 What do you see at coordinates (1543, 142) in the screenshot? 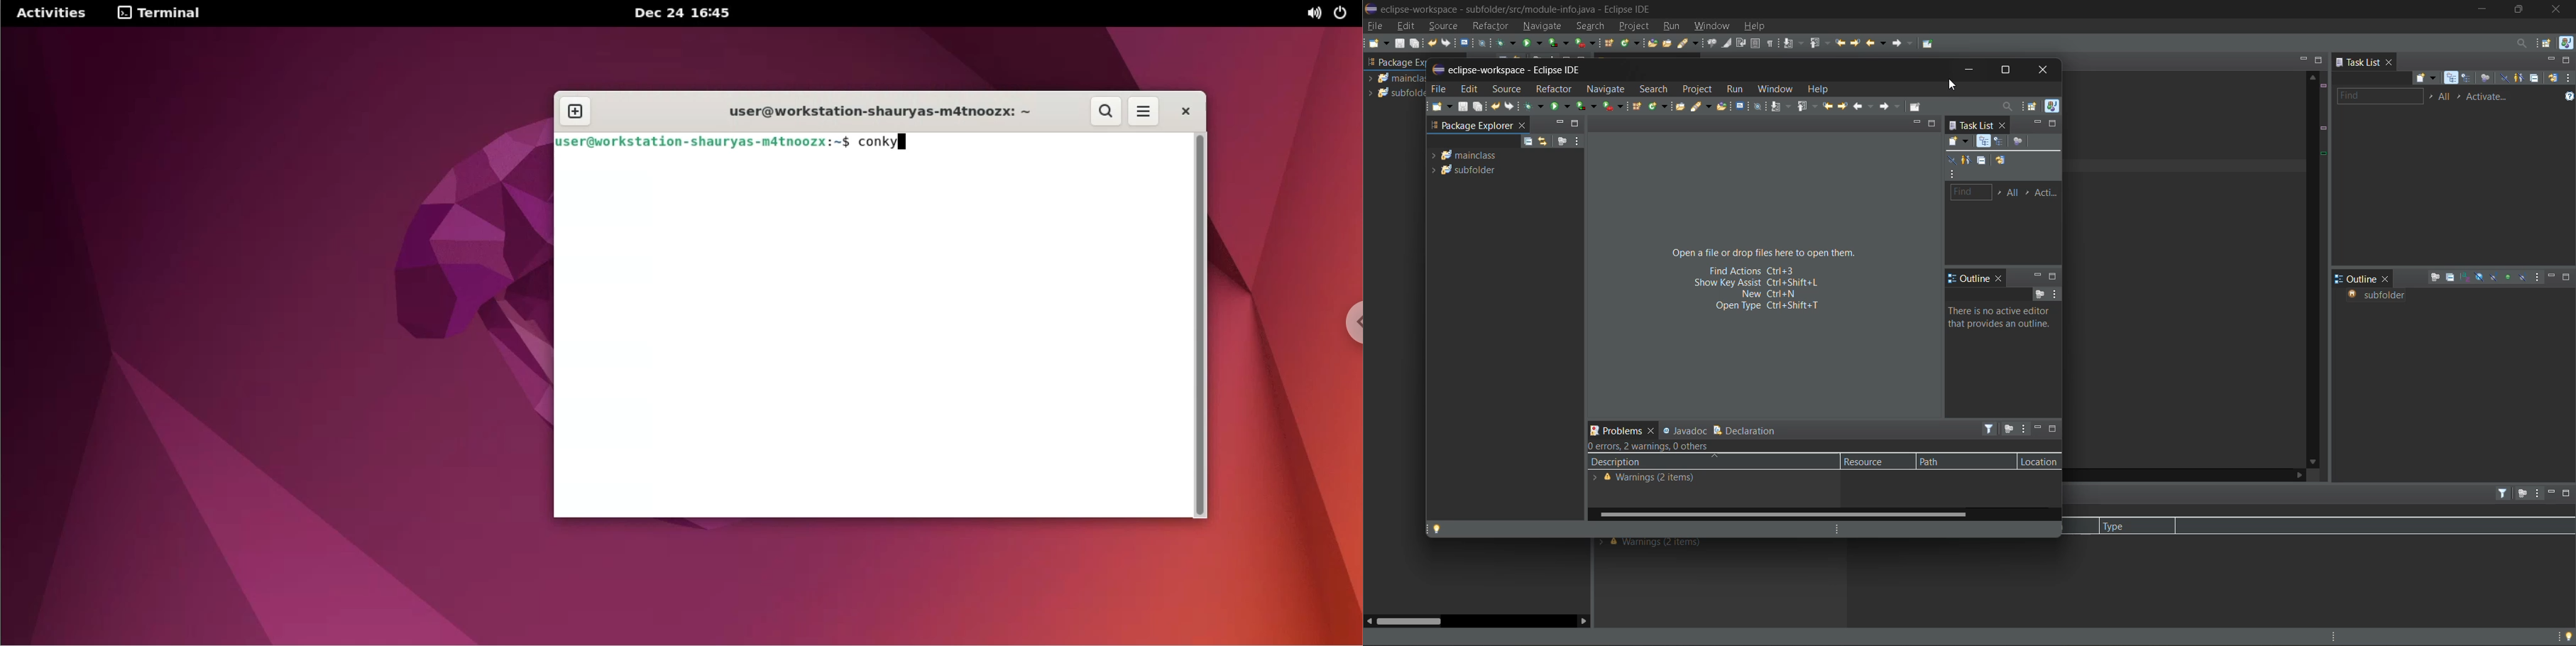
I see `link with editor` at bounding box center [1543, 142].